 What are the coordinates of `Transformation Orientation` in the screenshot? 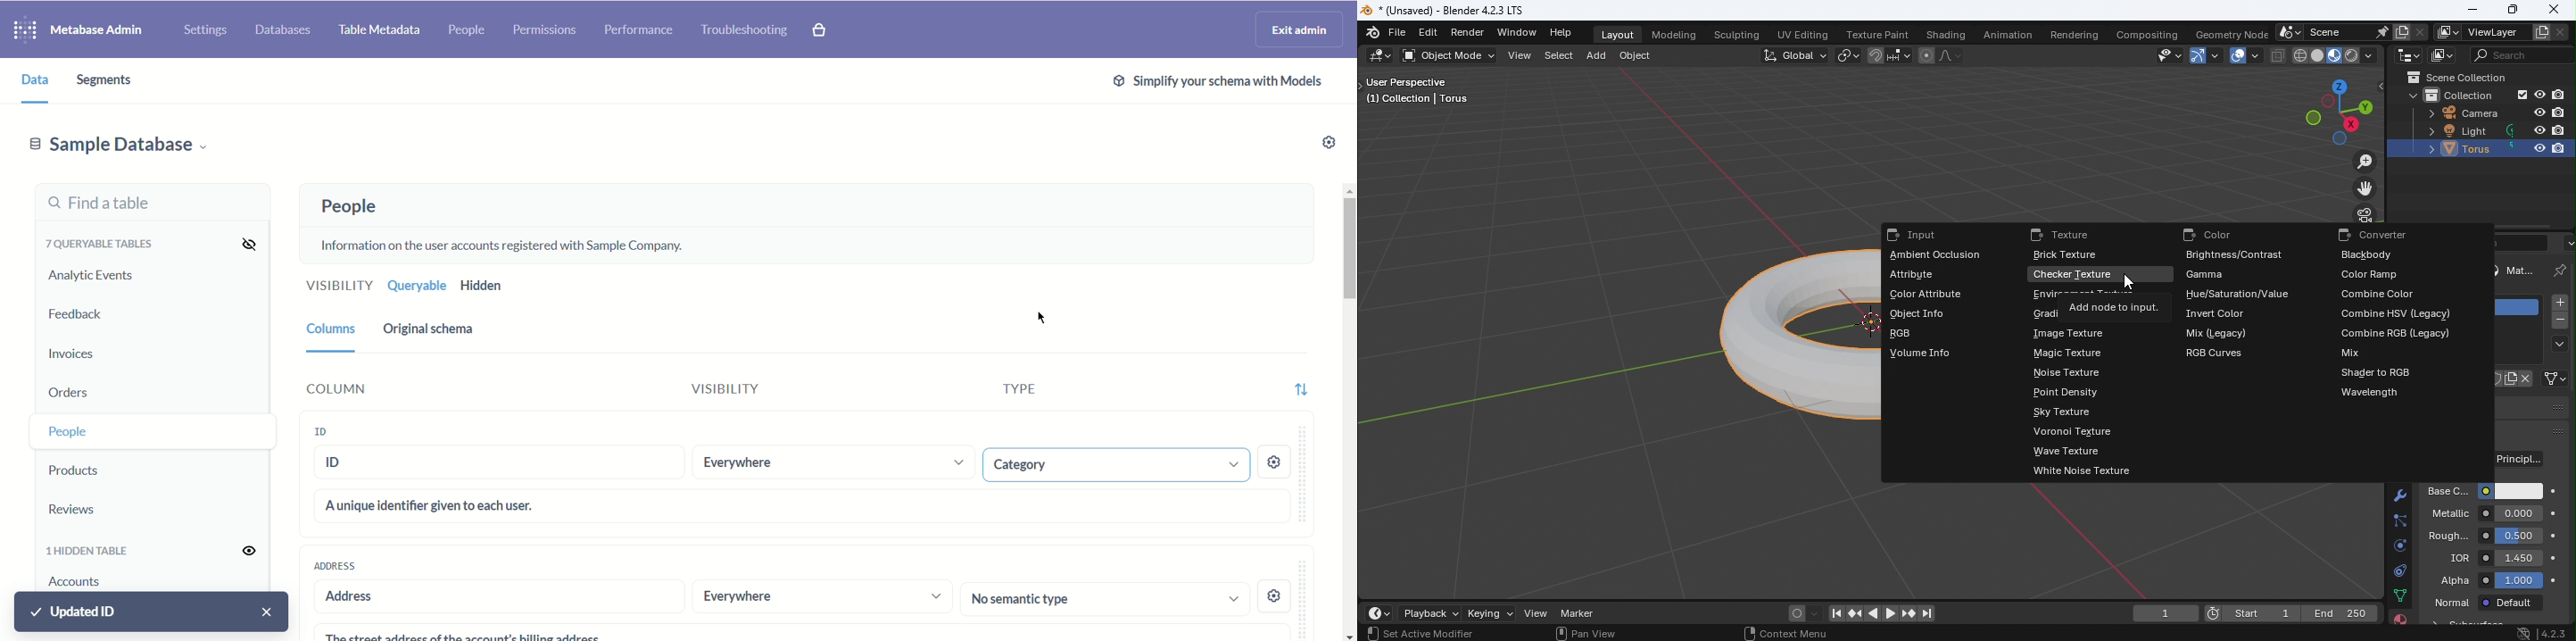 It's located at (1794, 54).